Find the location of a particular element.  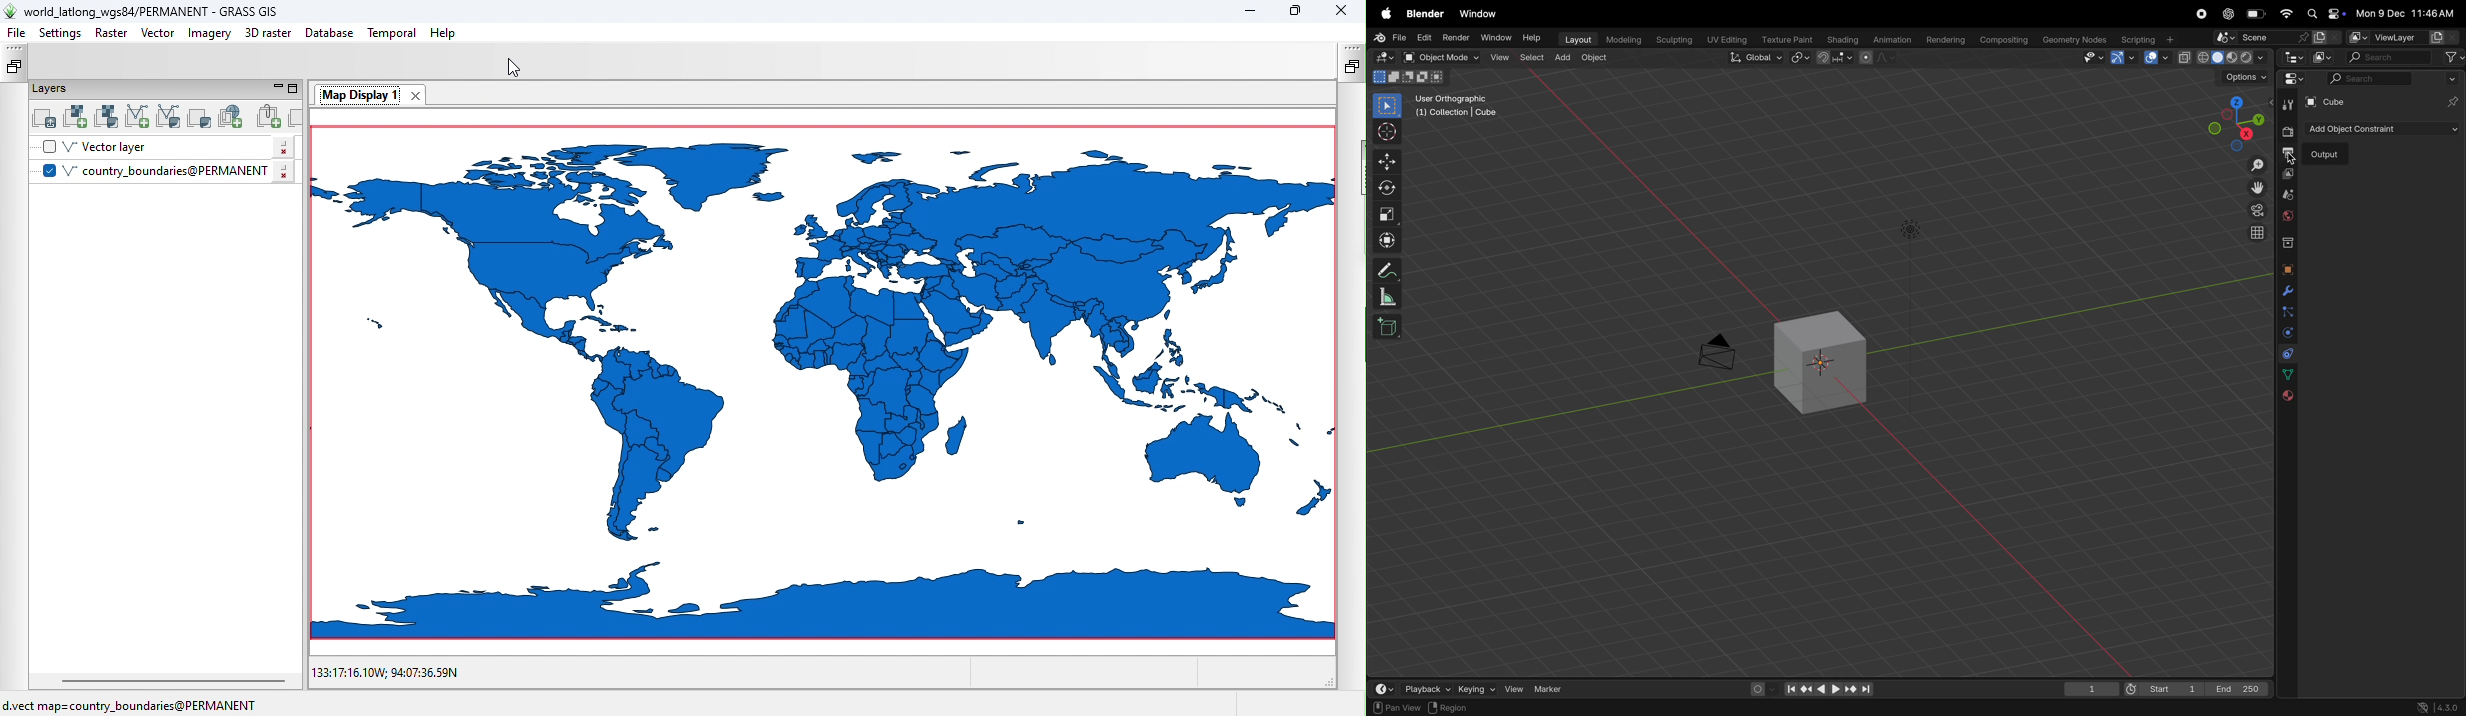

time frame is located at coordinates (1385, 688).